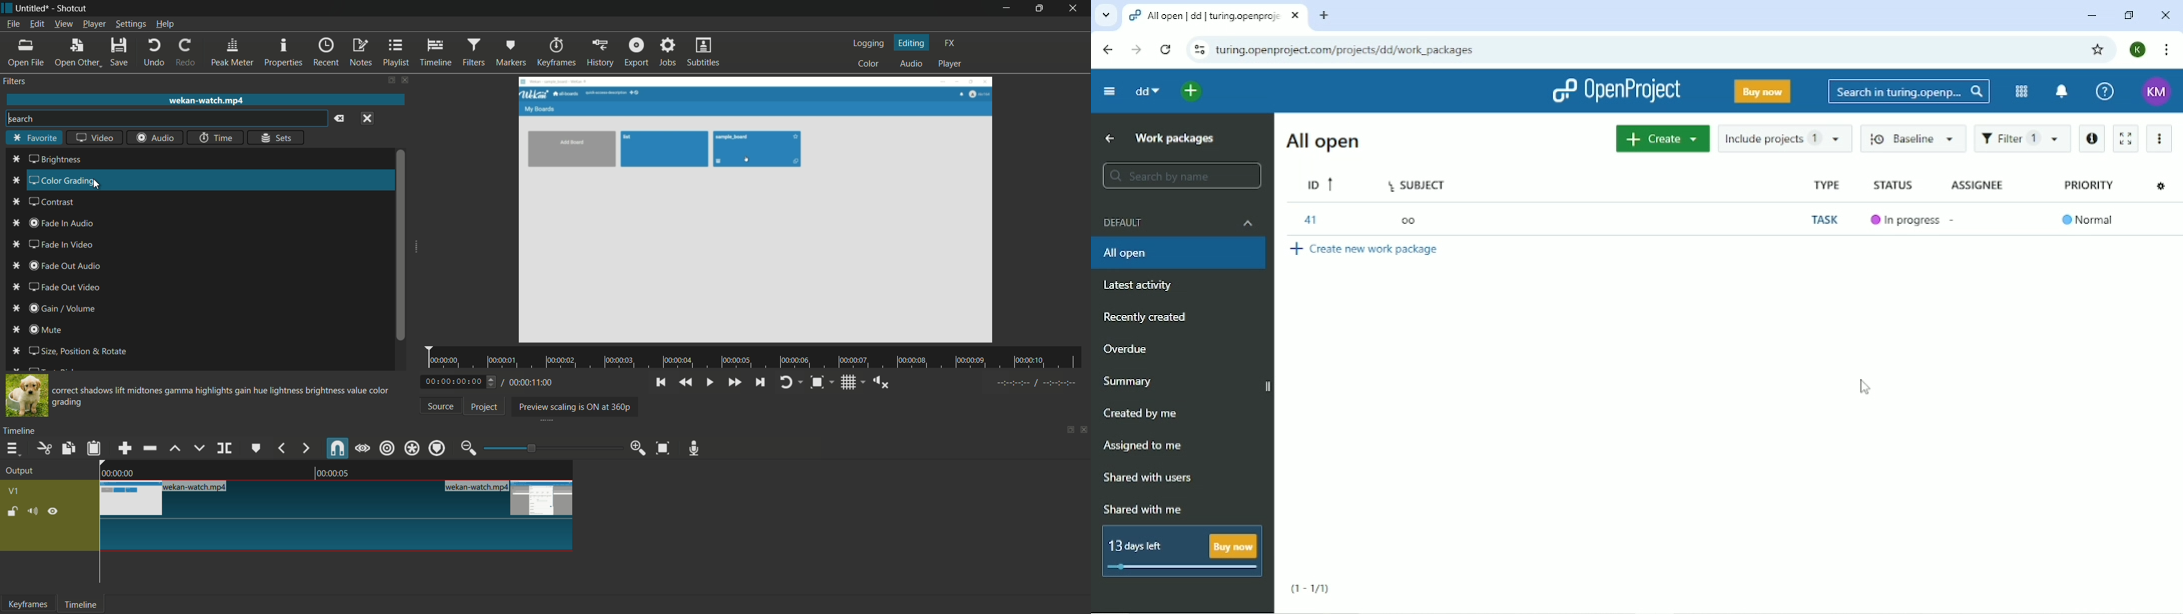  Describe the element at coordinates (868, 44) in the screenshot. I see `logging` at that location.